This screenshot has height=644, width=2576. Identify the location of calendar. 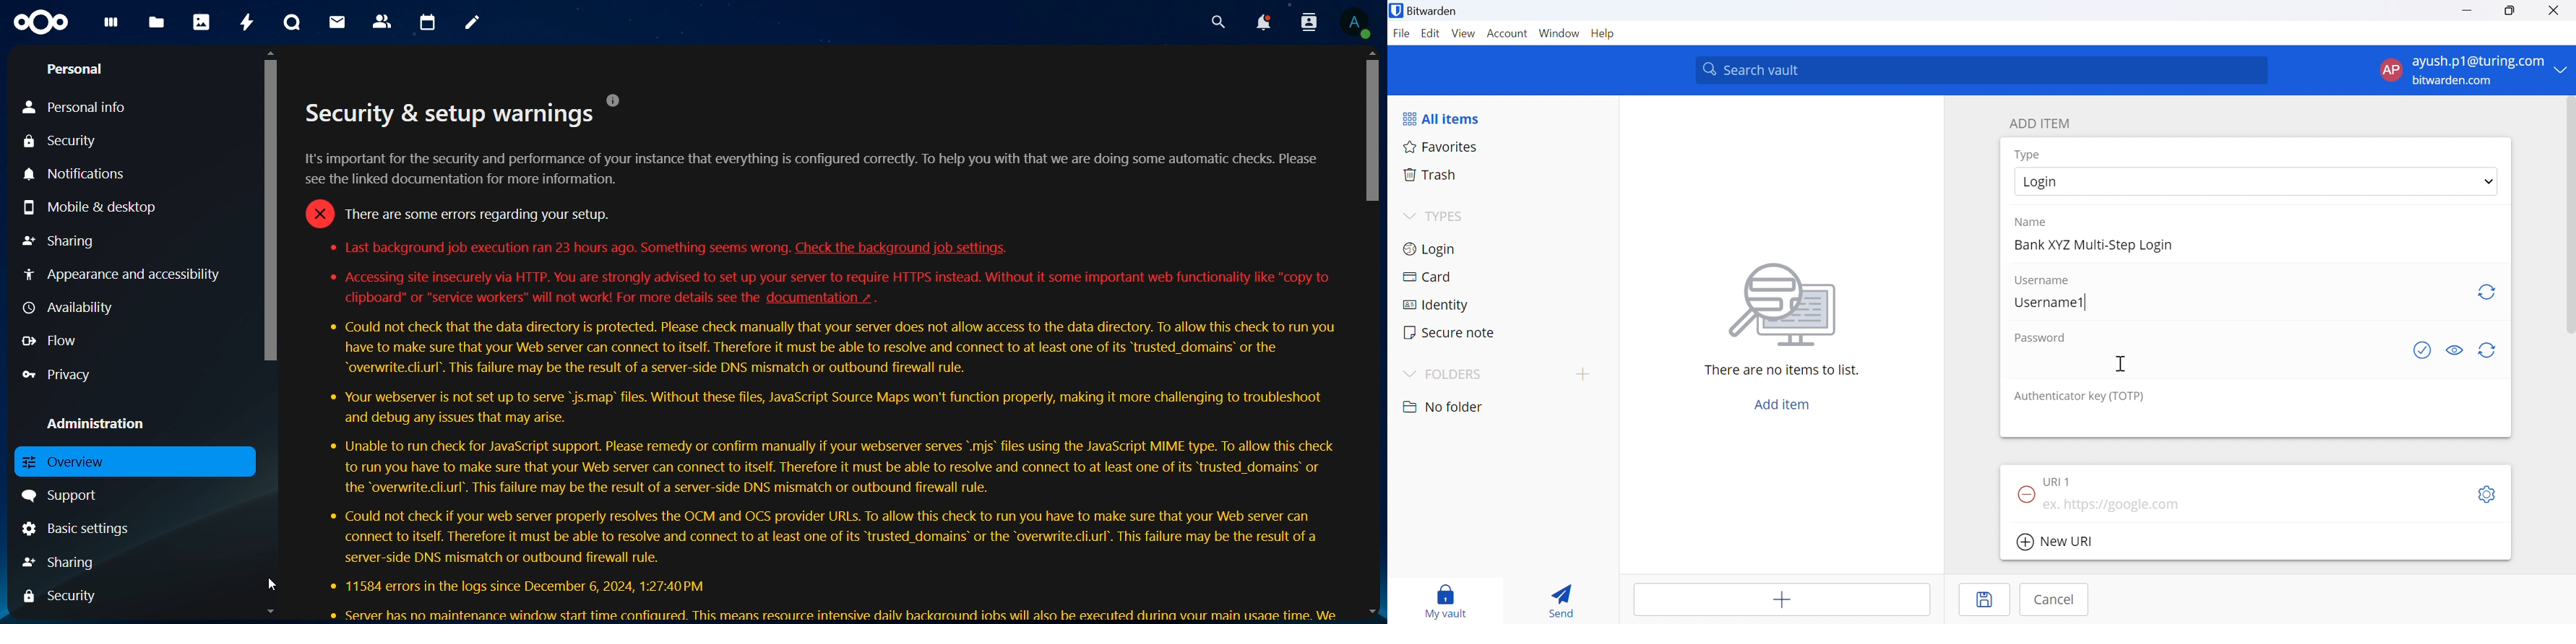
(428, 23).